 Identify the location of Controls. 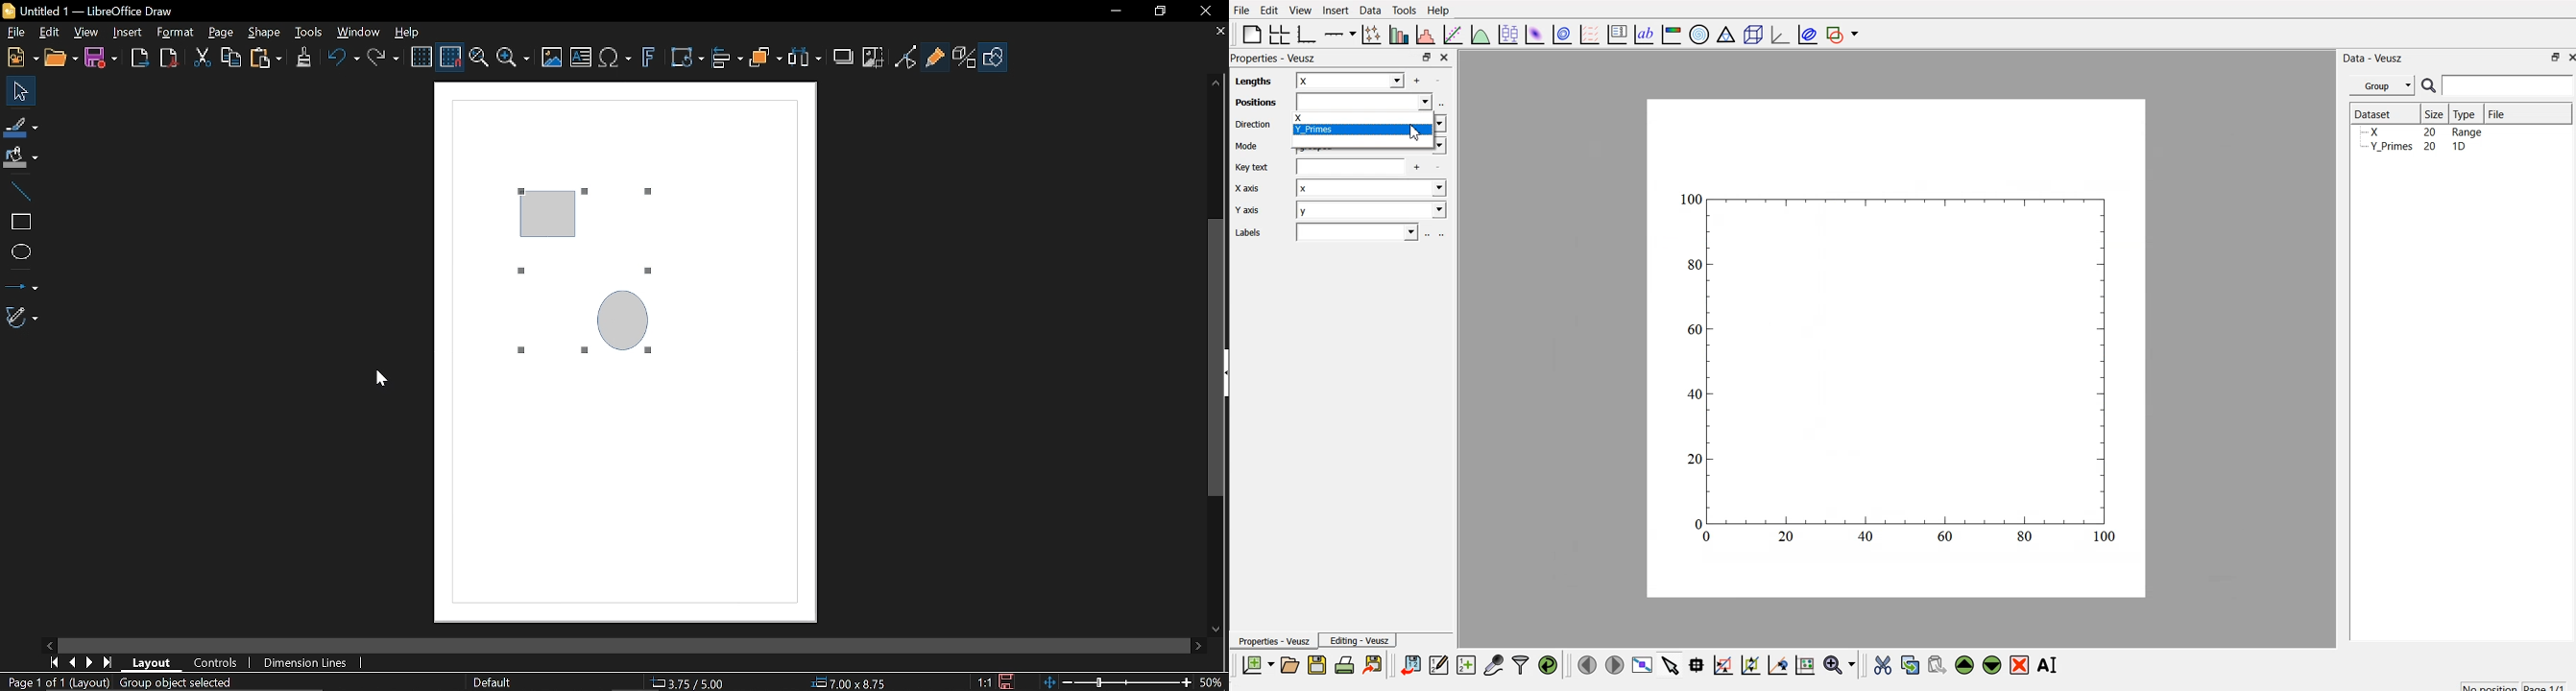
(213, 663).